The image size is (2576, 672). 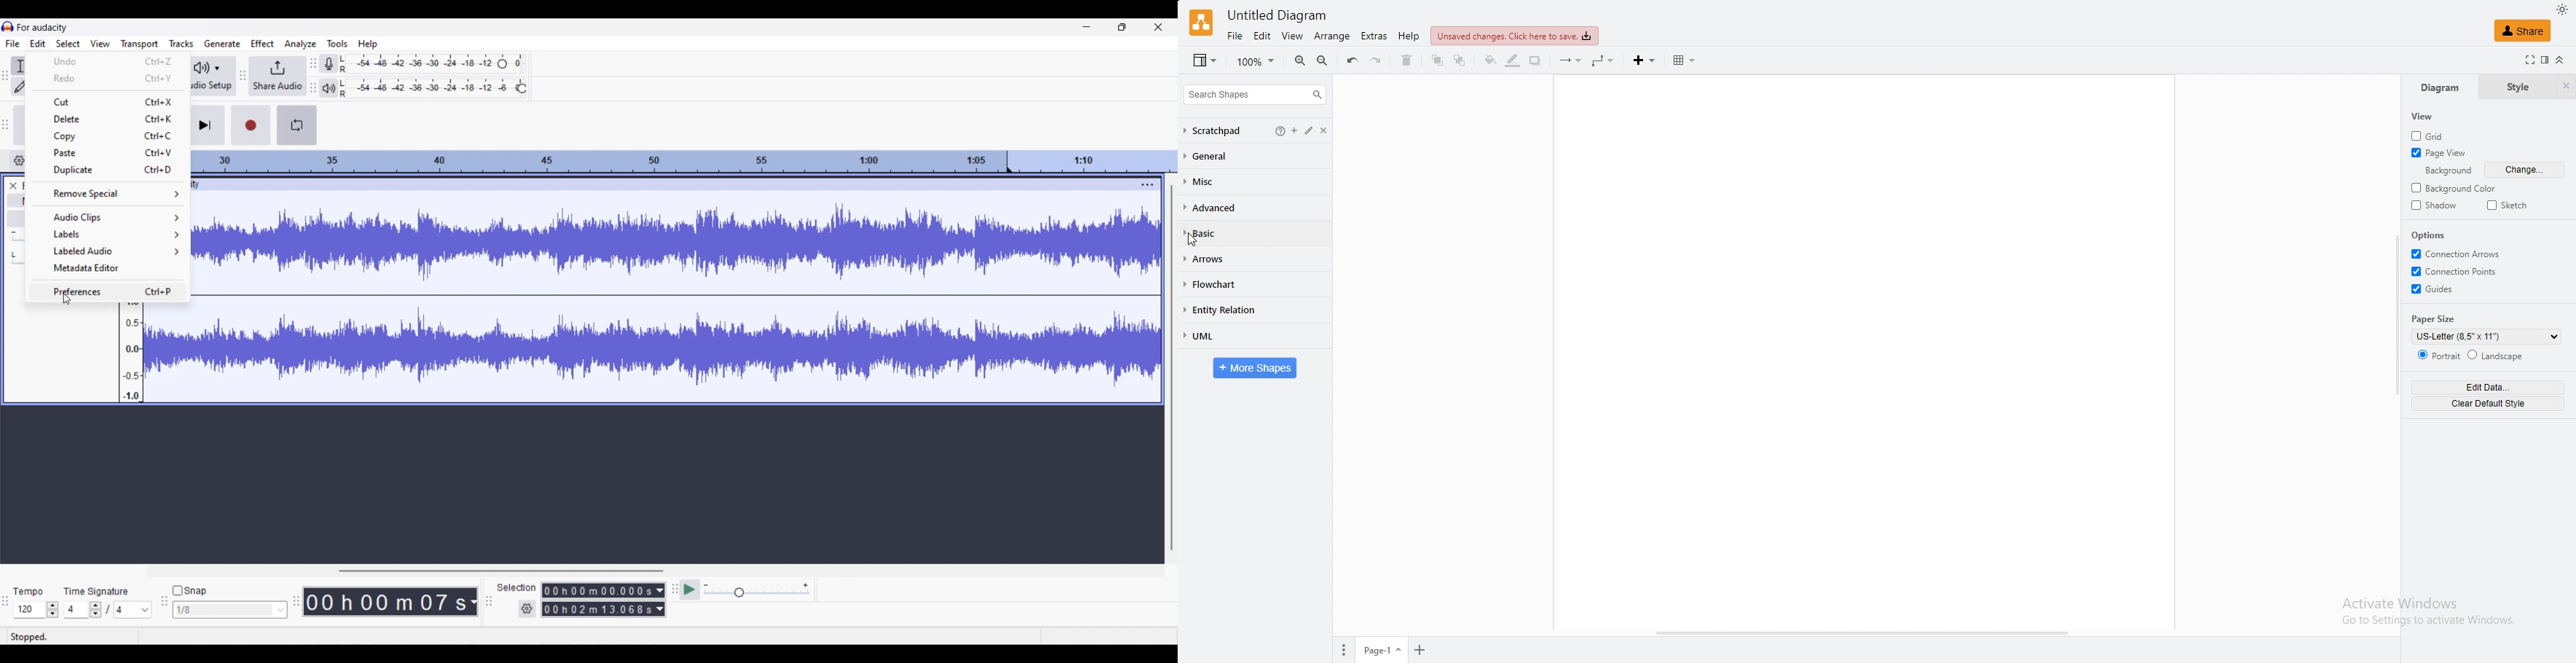 I want to click on Undo, so click(x=109, y=61).